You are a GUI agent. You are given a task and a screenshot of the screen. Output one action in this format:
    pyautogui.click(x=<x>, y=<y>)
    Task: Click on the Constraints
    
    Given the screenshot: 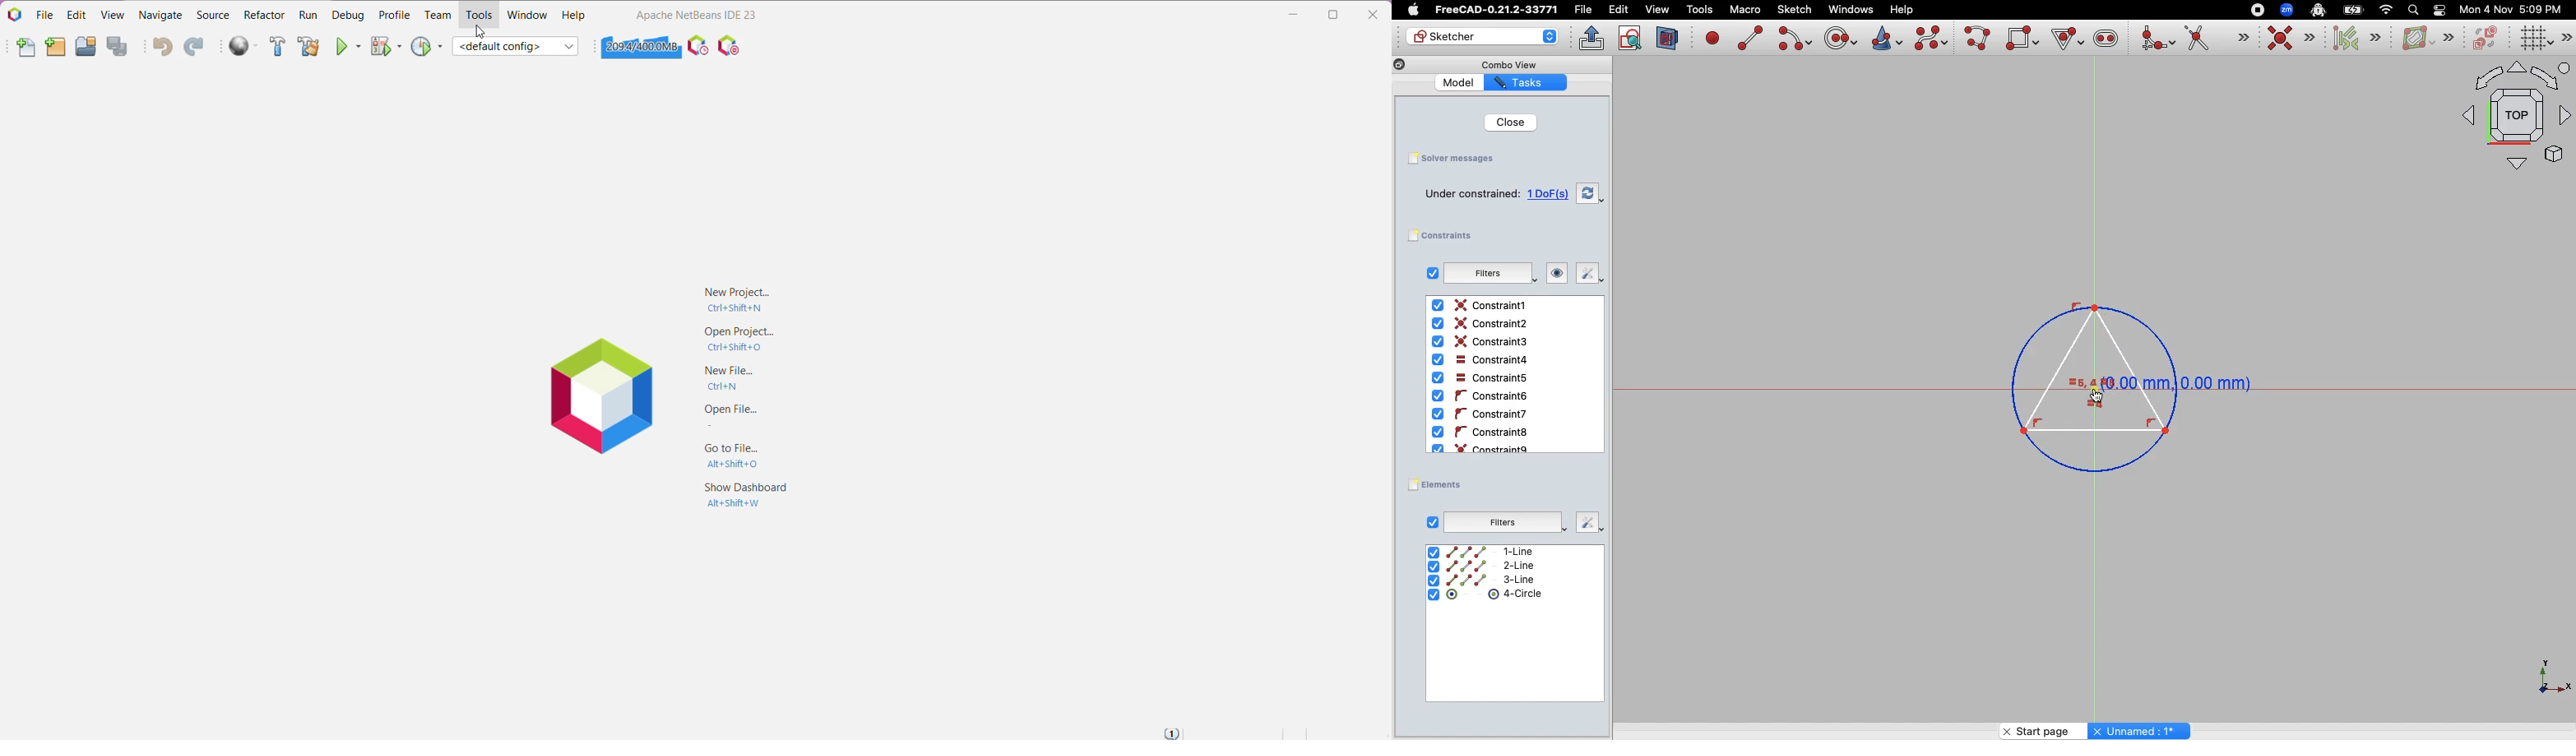 What is the action you would take?
    pyautogui.click(x=1447, y=236)
    